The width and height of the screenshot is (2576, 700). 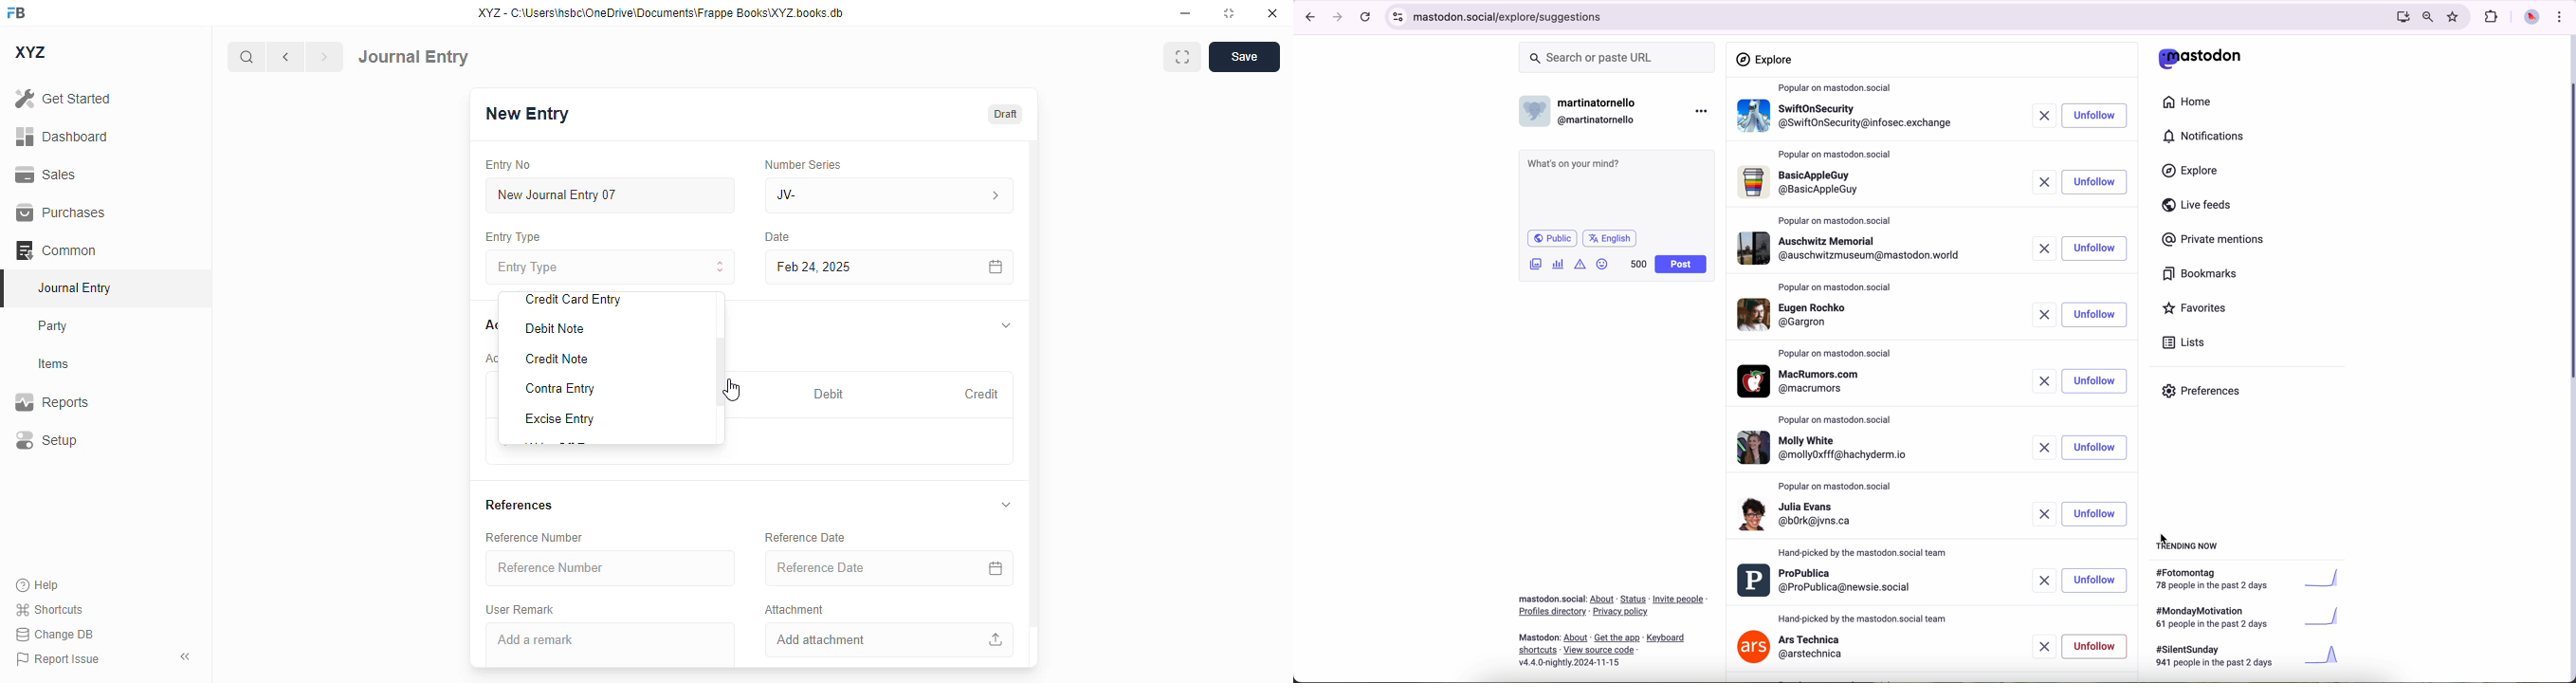 I want to click on save, so click(x=1244, y=57).